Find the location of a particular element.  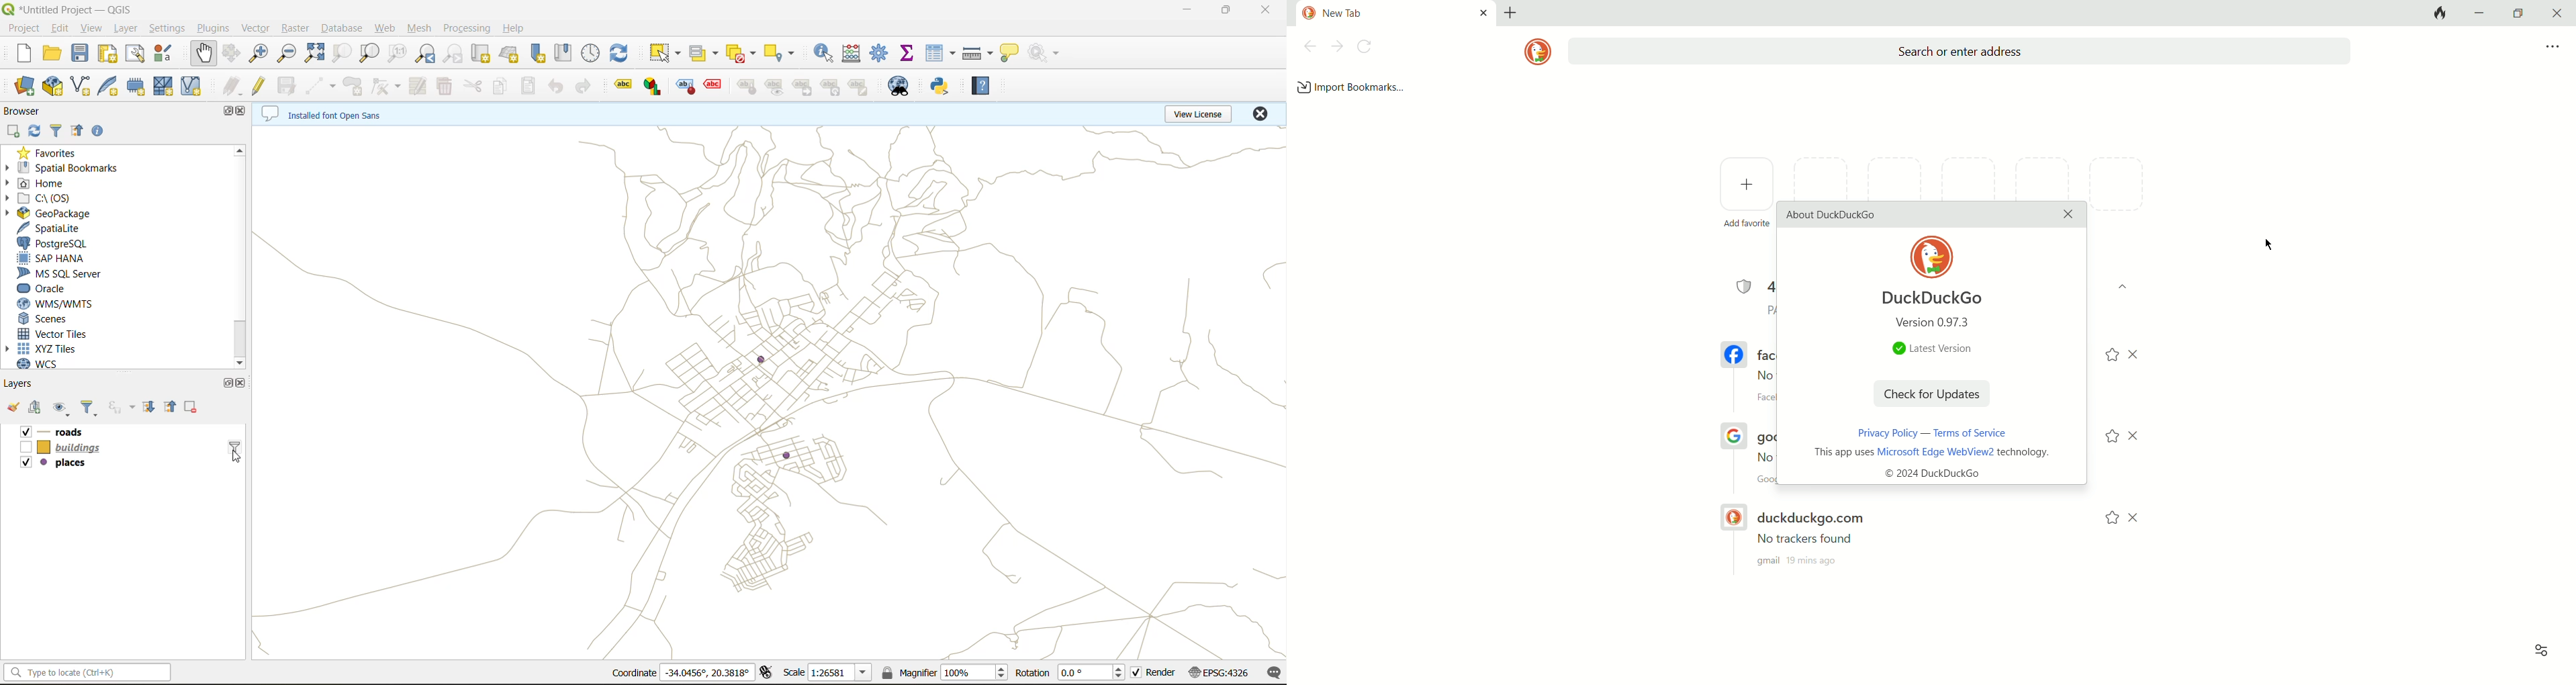

statistical summary is located at coordinates (2791, 137).